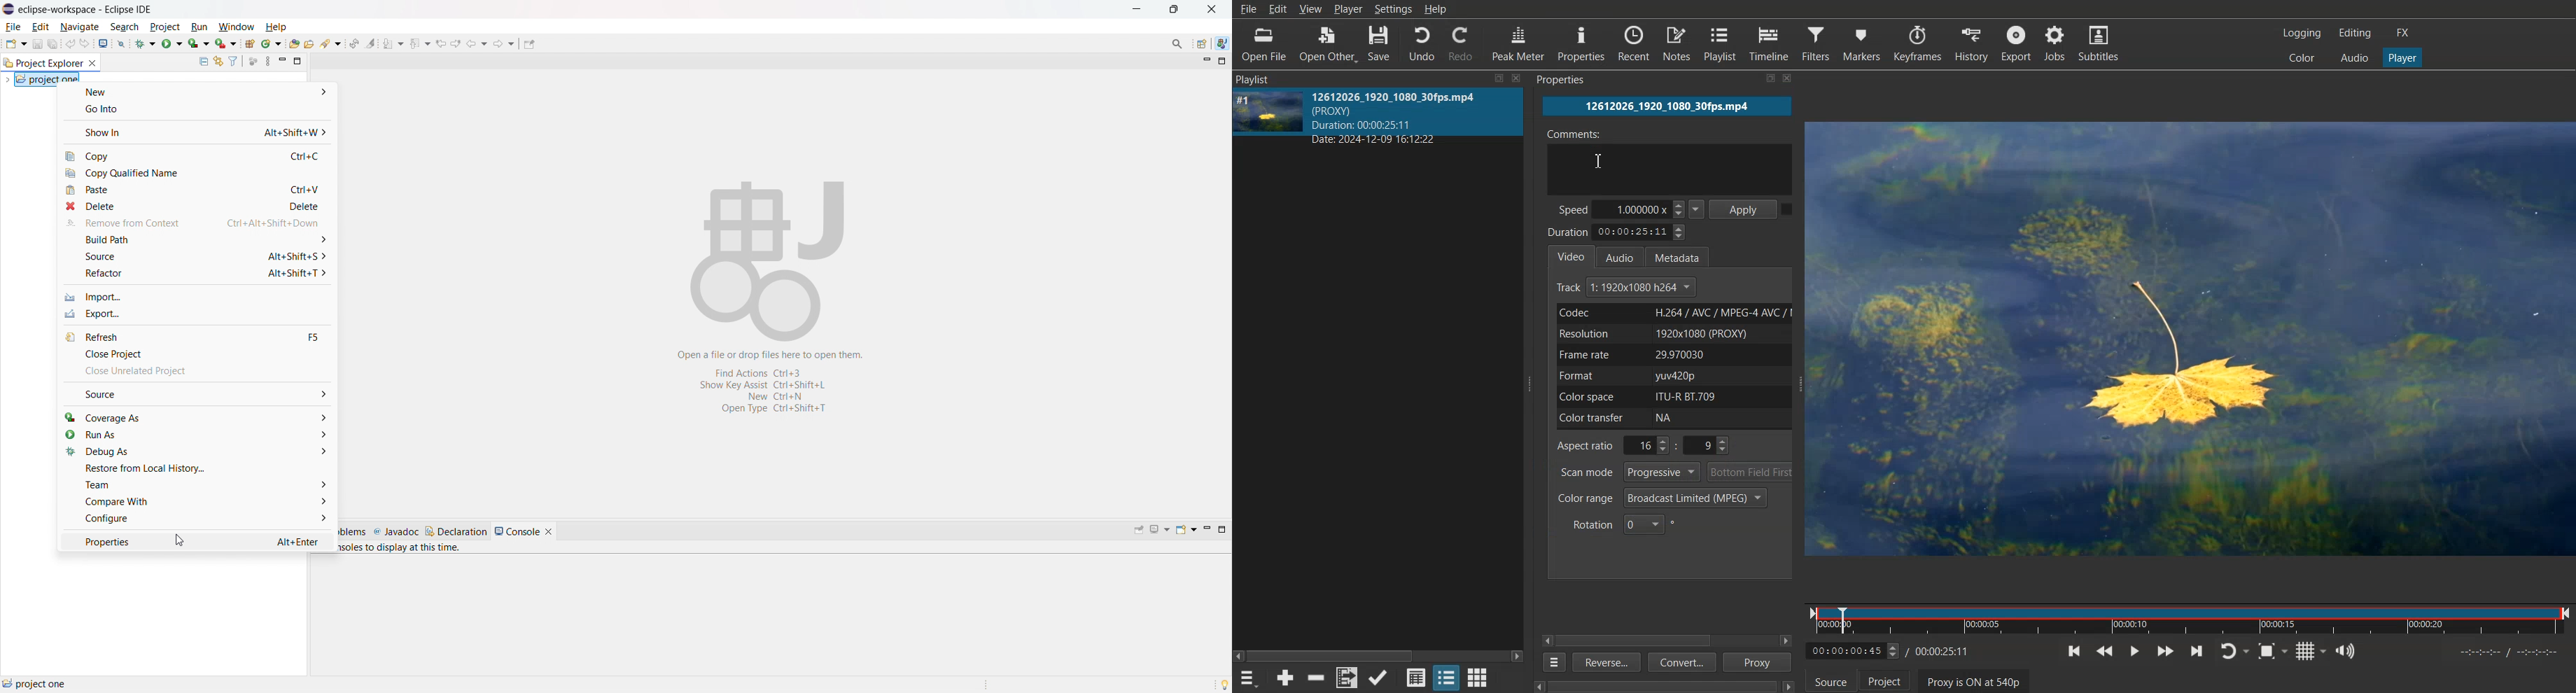  I want to click on Color Transfer, so click(1676, 419).